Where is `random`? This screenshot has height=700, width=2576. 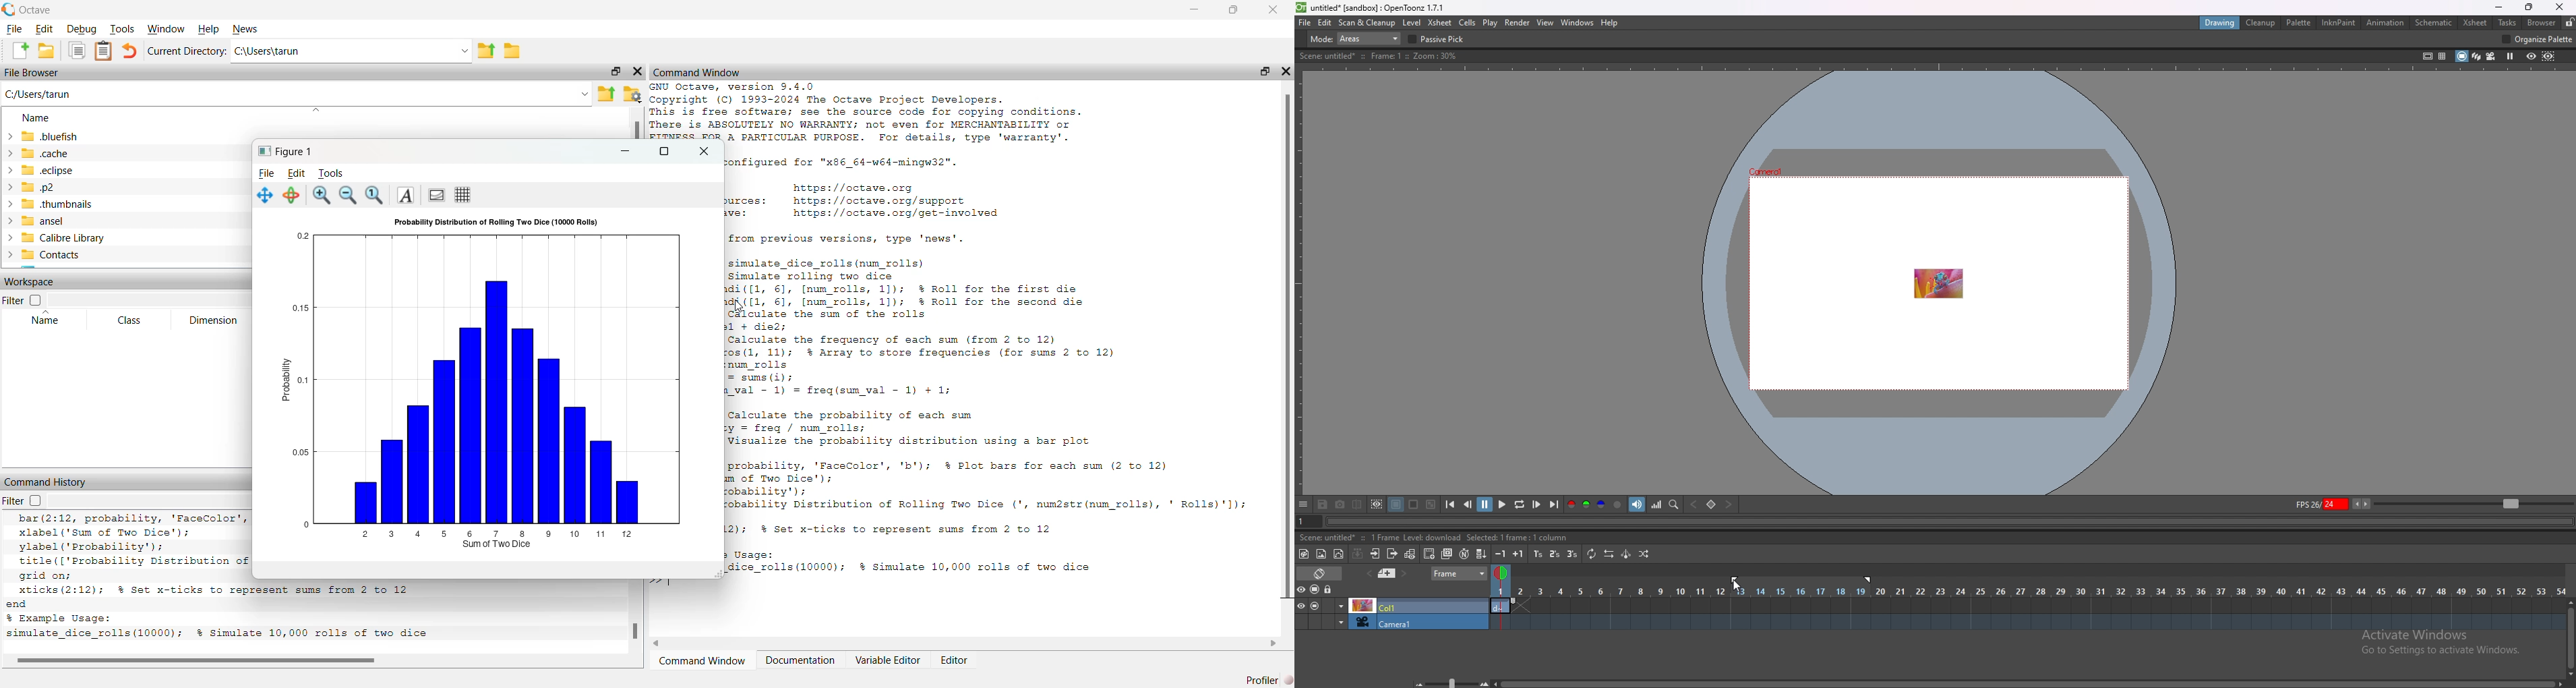 random is located at coordinates (1644, 554).